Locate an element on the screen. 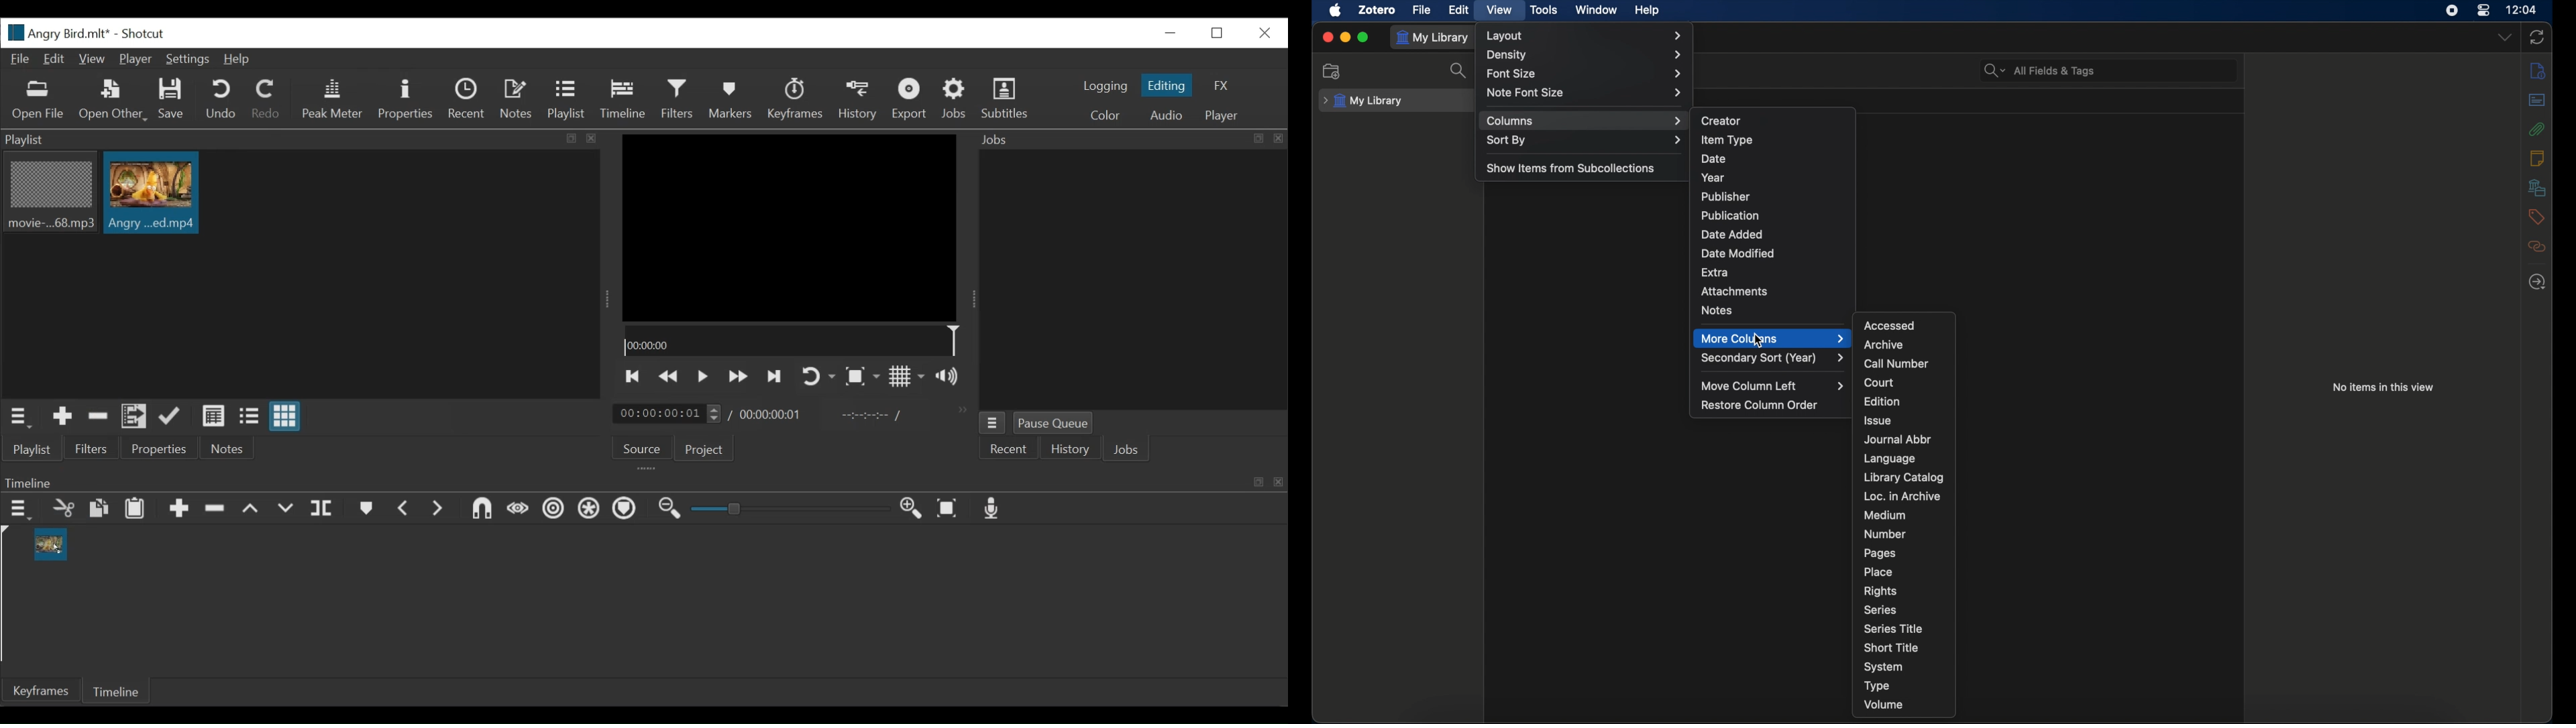 The width and height of the screenshot is (2576, 728). volume is located at coordinates (1884, 704).